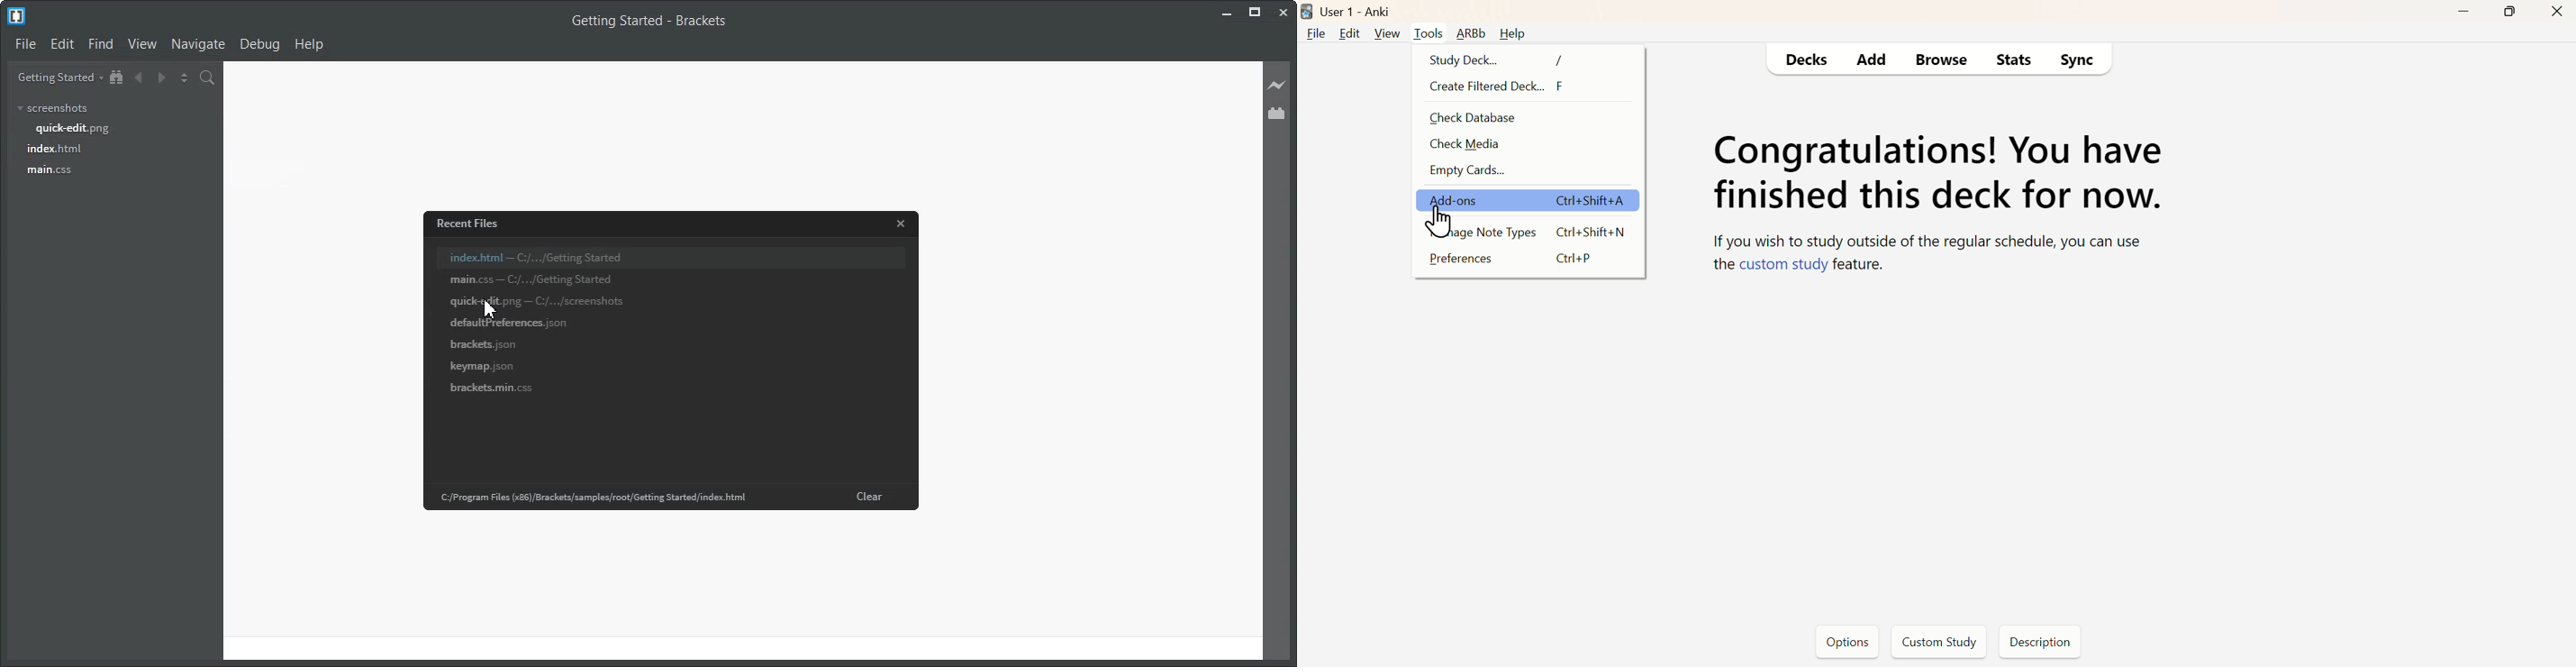  What do you see at coordinates (1385, 34) in the screenshot?
I see `View` at bounding box center [1385, 34].